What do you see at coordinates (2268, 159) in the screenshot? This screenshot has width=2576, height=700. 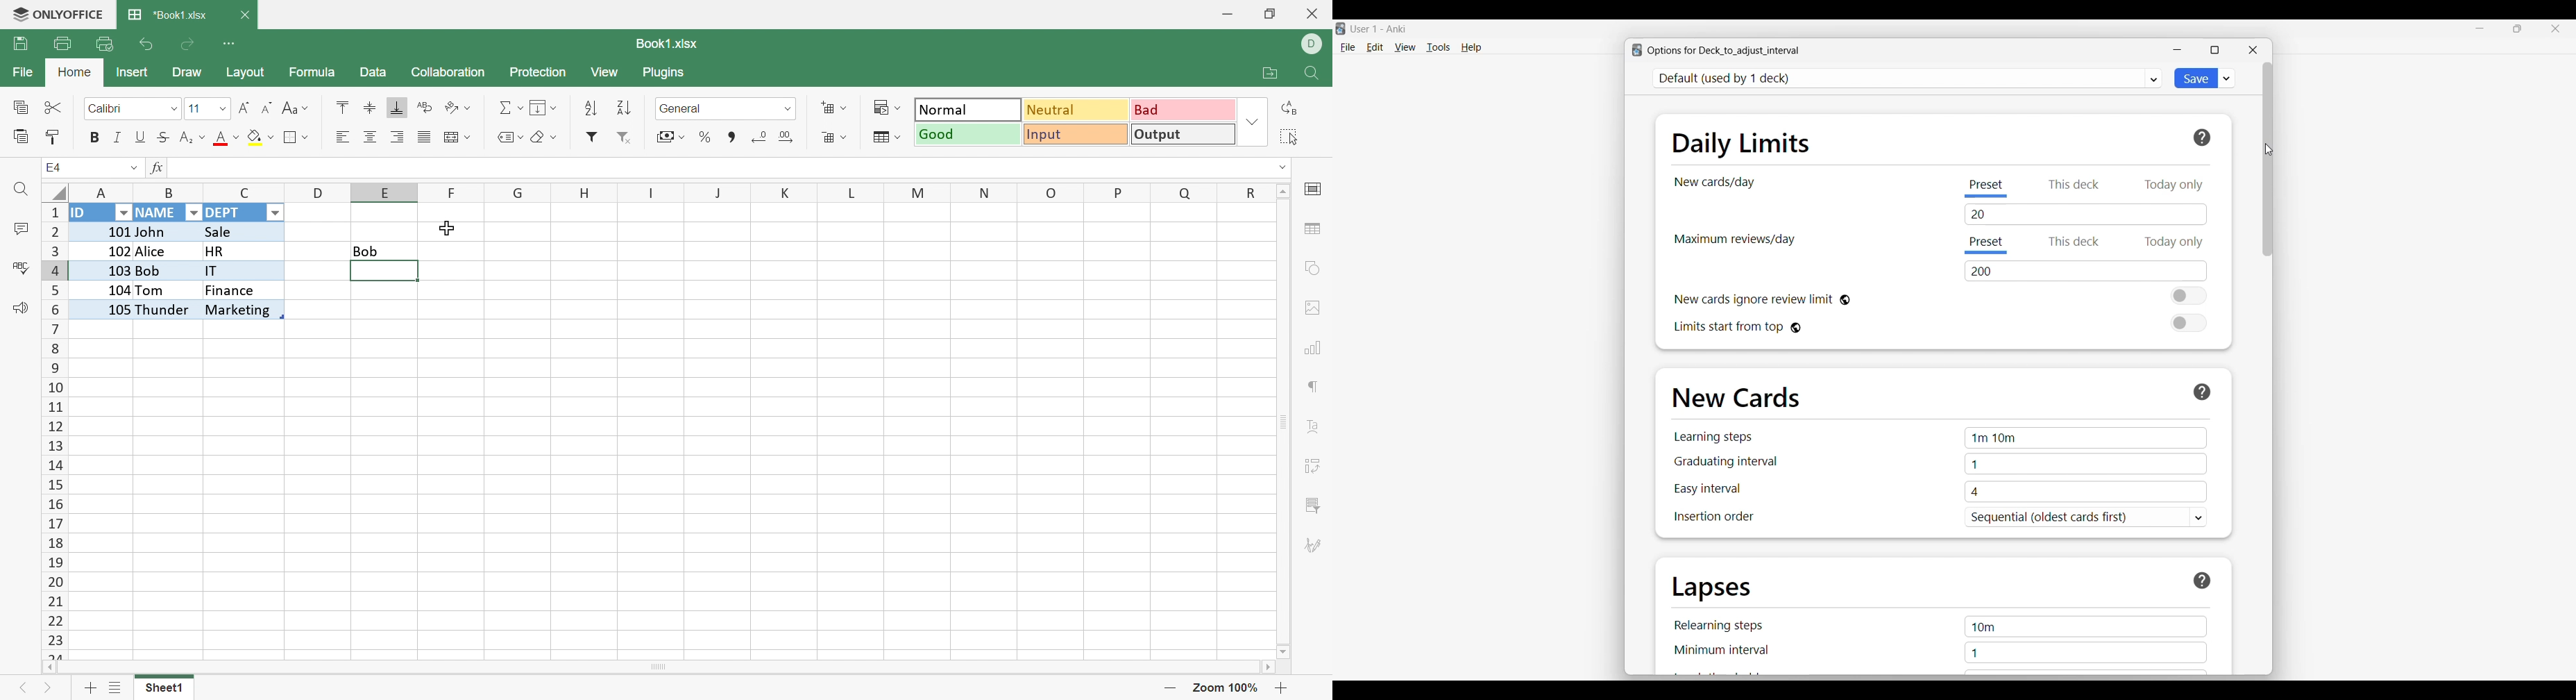 I see `Vertical slide bar` at bounding box center [2268, 159].